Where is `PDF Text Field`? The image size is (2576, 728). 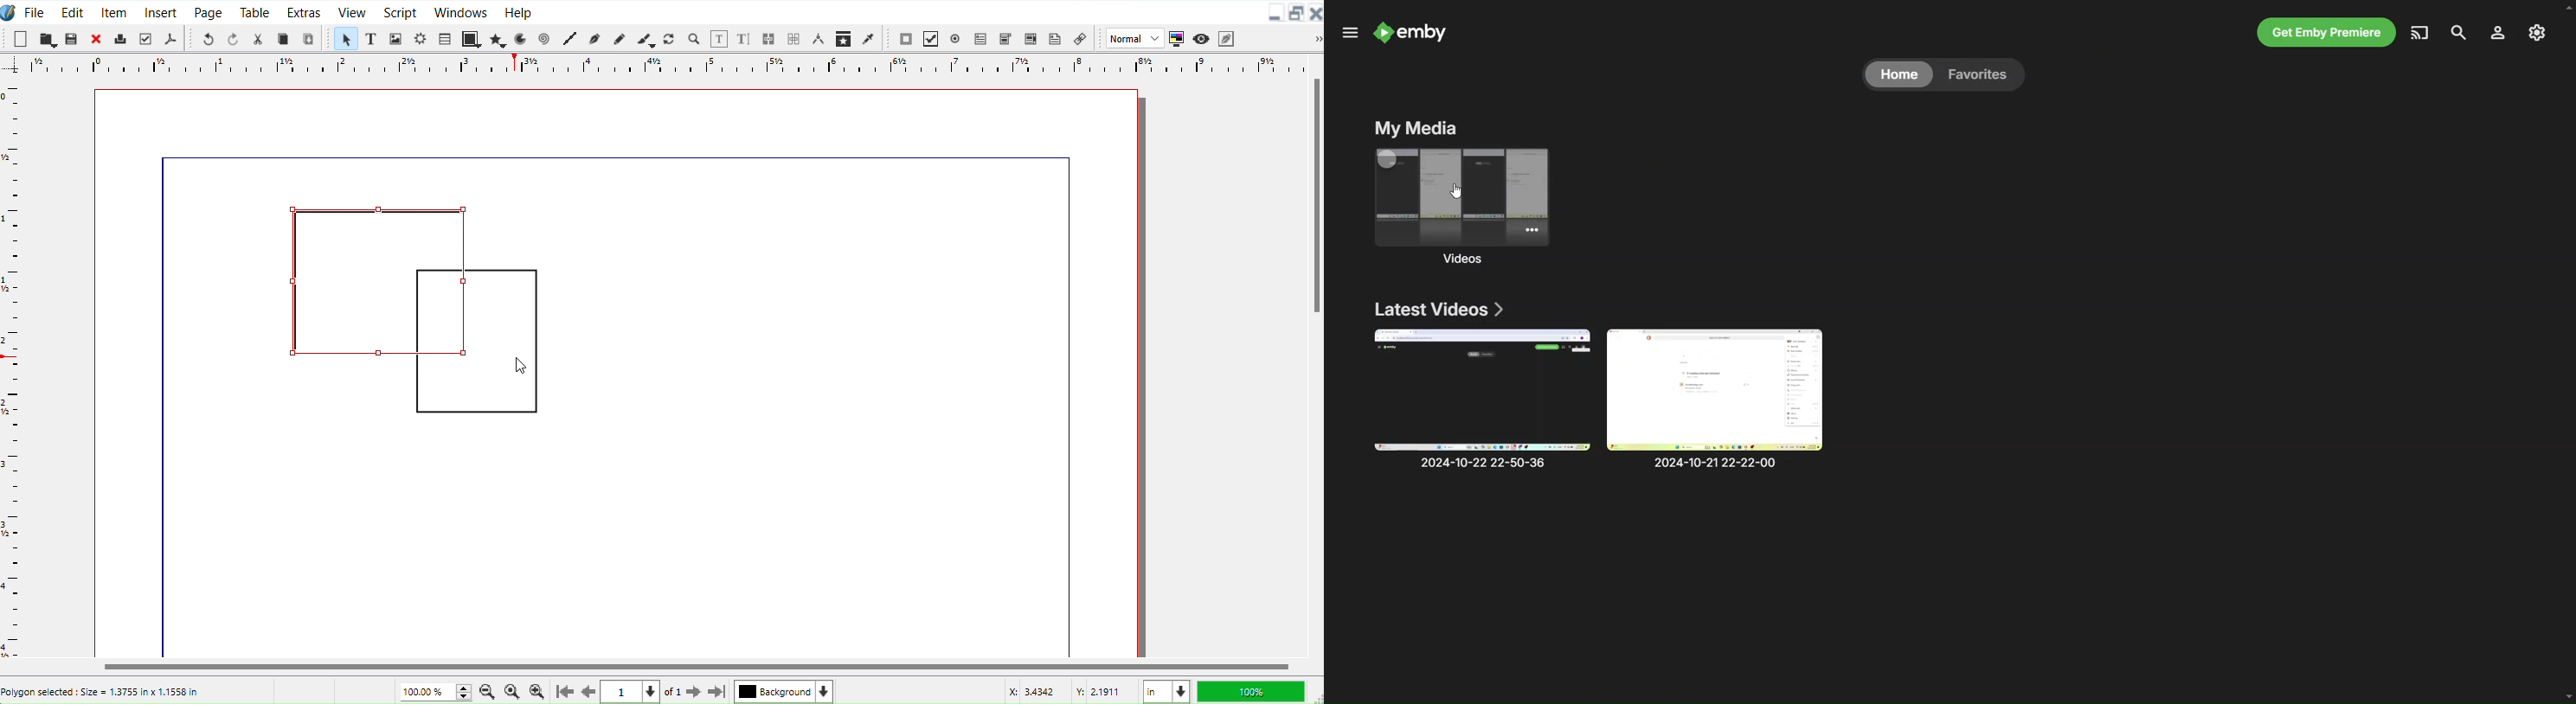 PDF Text Field is located at coordinates (980, 38).